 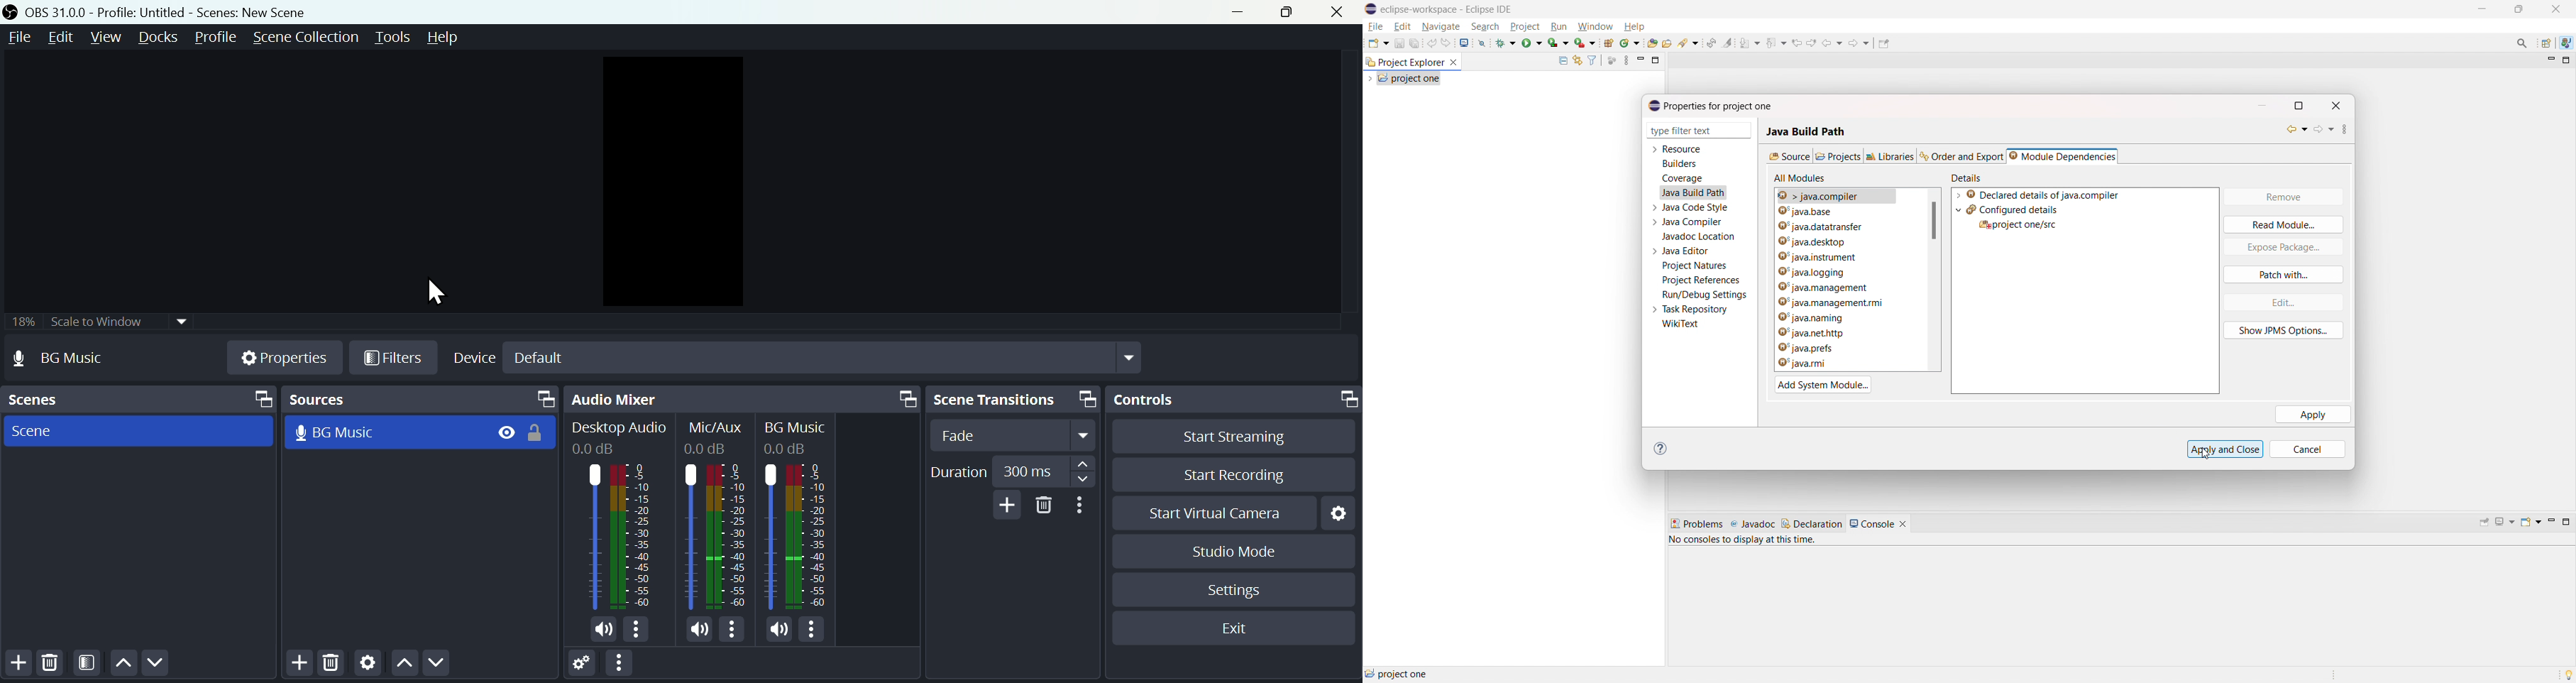 What do you see at coordinates (1341, 11) in the screenshot?
I see `close` at bounding box center [1341, 11].